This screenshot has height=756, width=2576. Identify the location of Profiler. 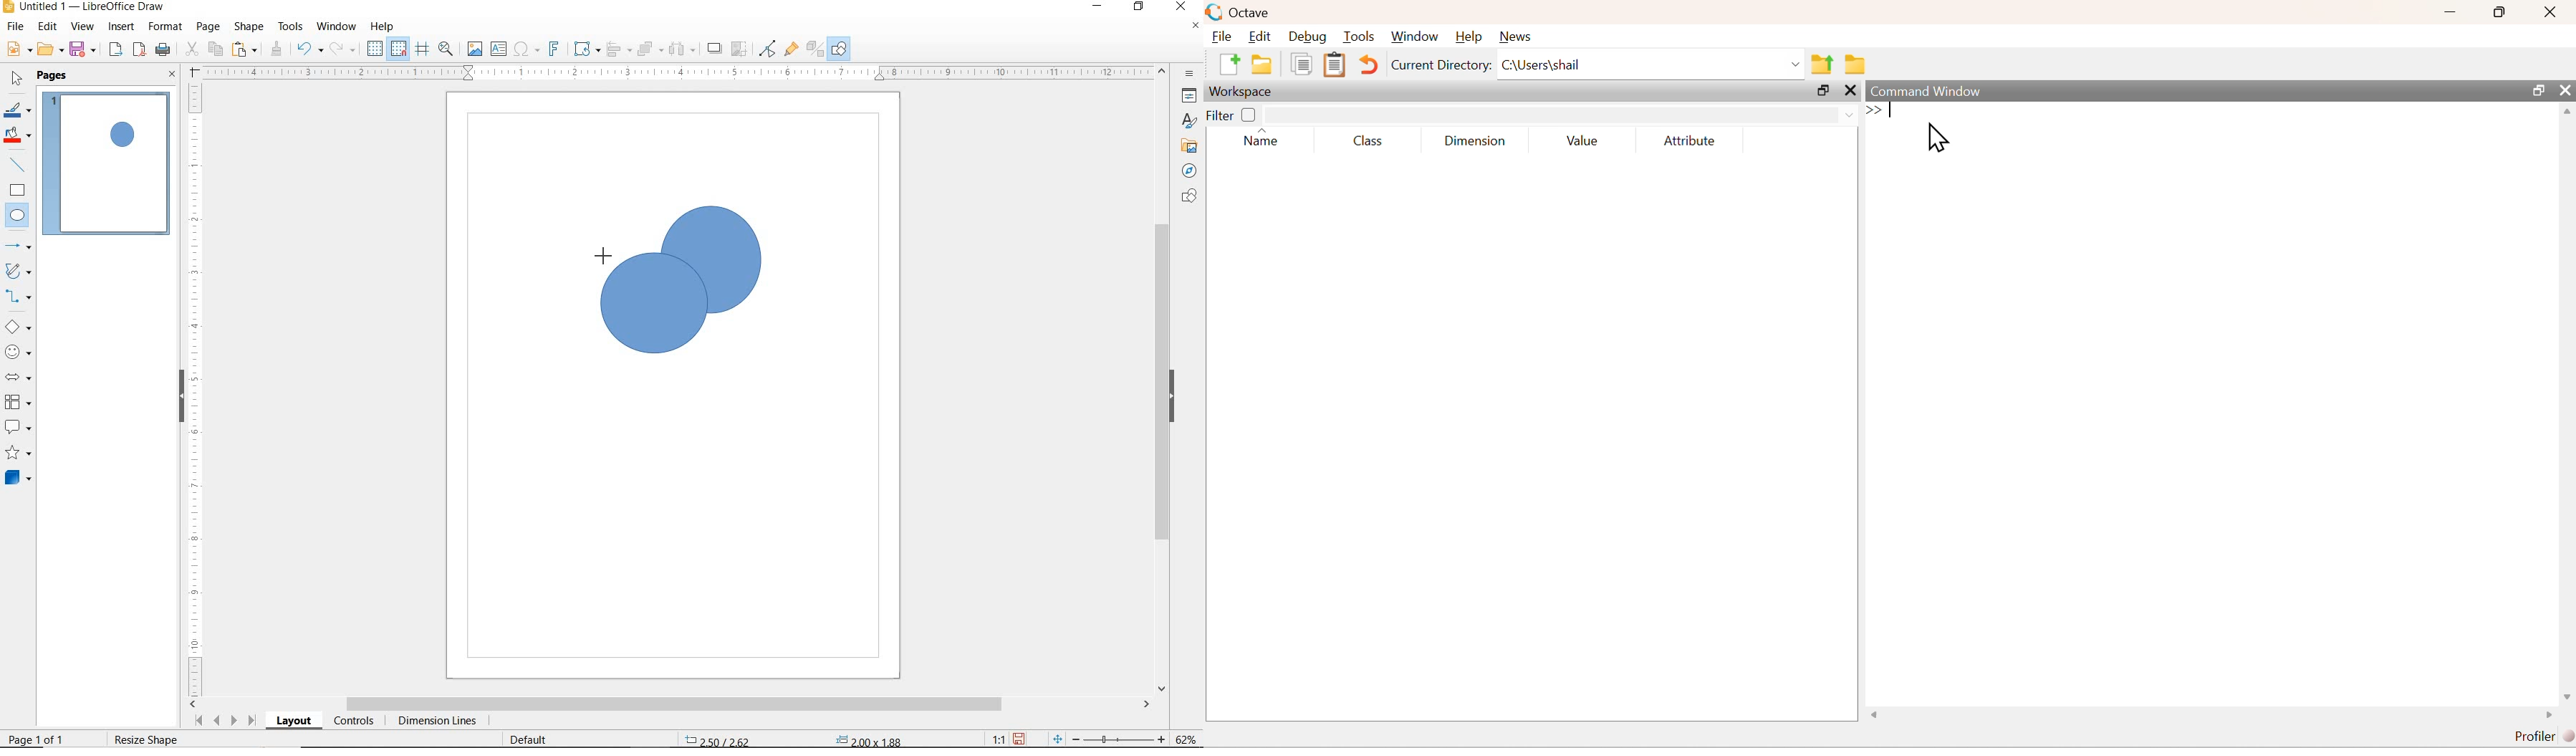
(2540, 737).